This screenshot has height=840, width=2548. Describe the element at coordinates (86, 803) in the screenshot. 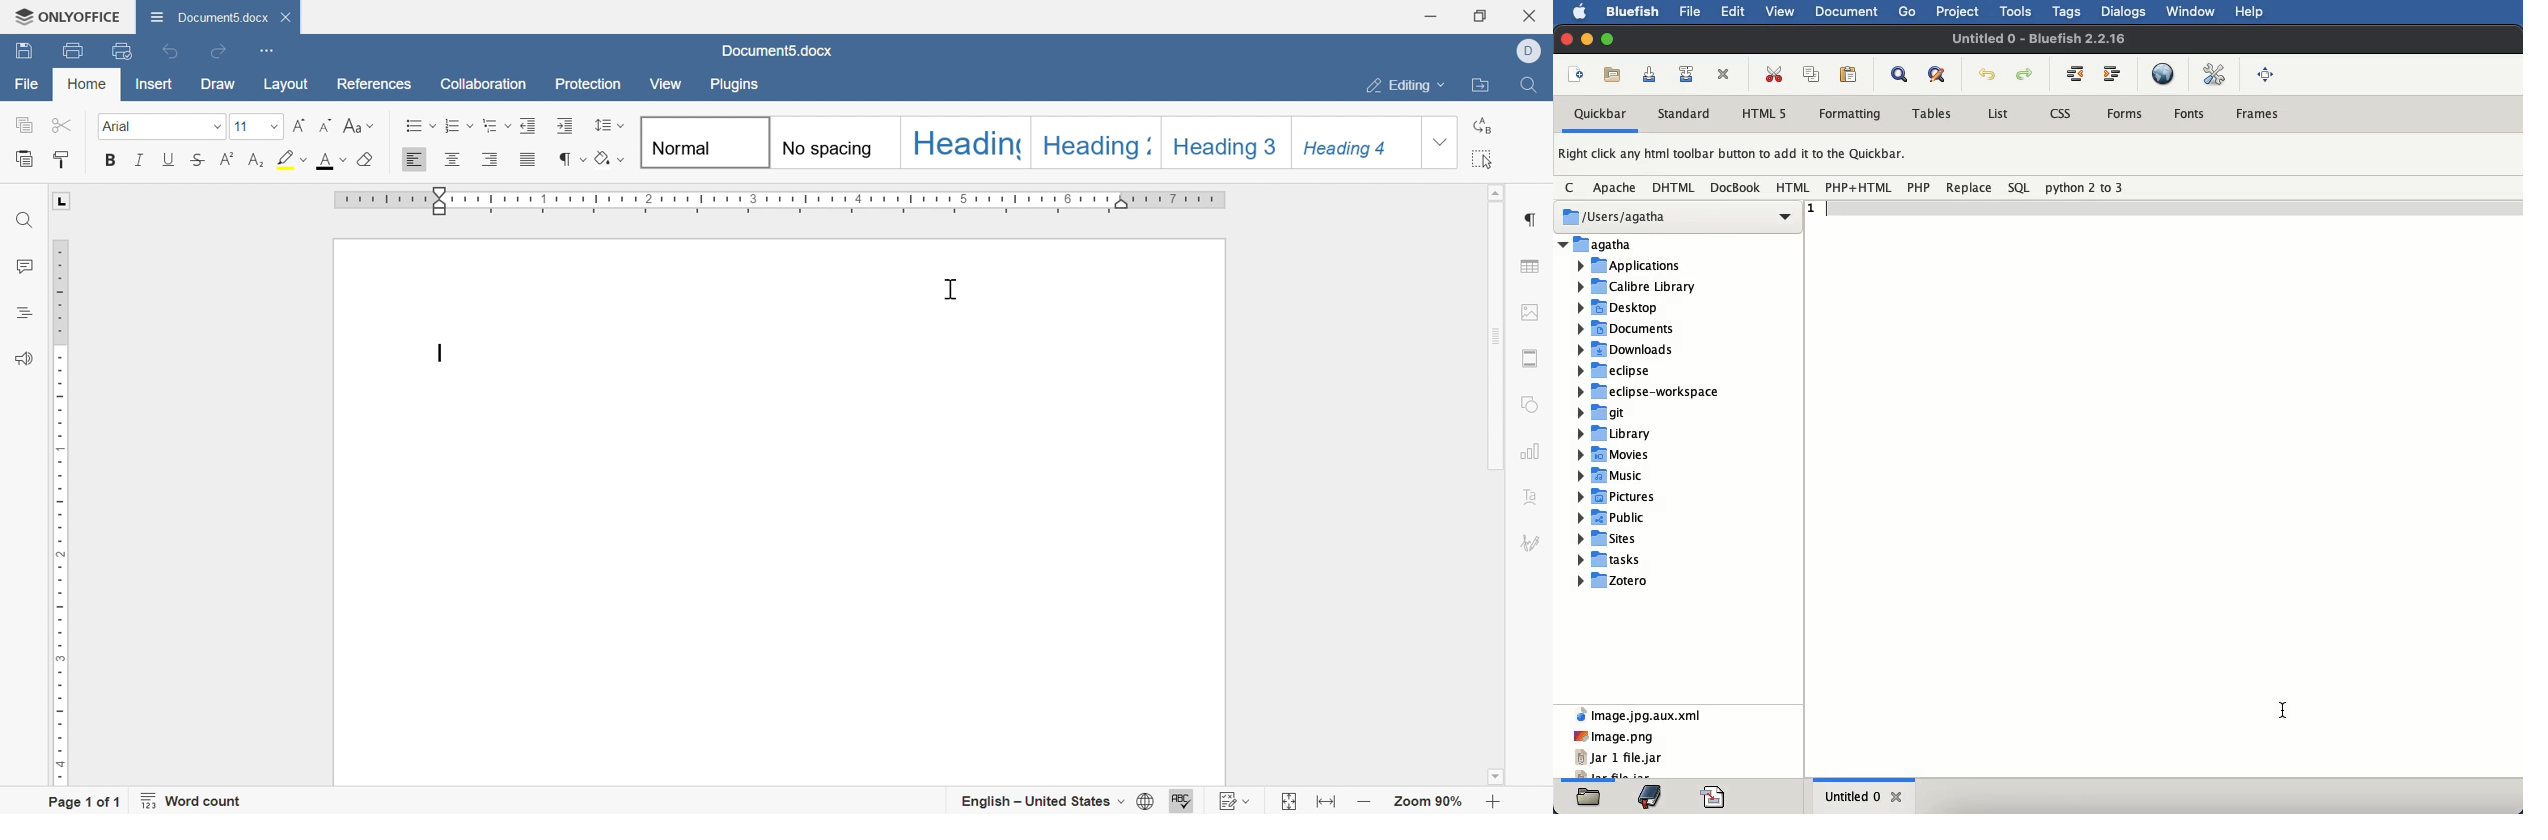

I see `page 1 of 1` at that location.